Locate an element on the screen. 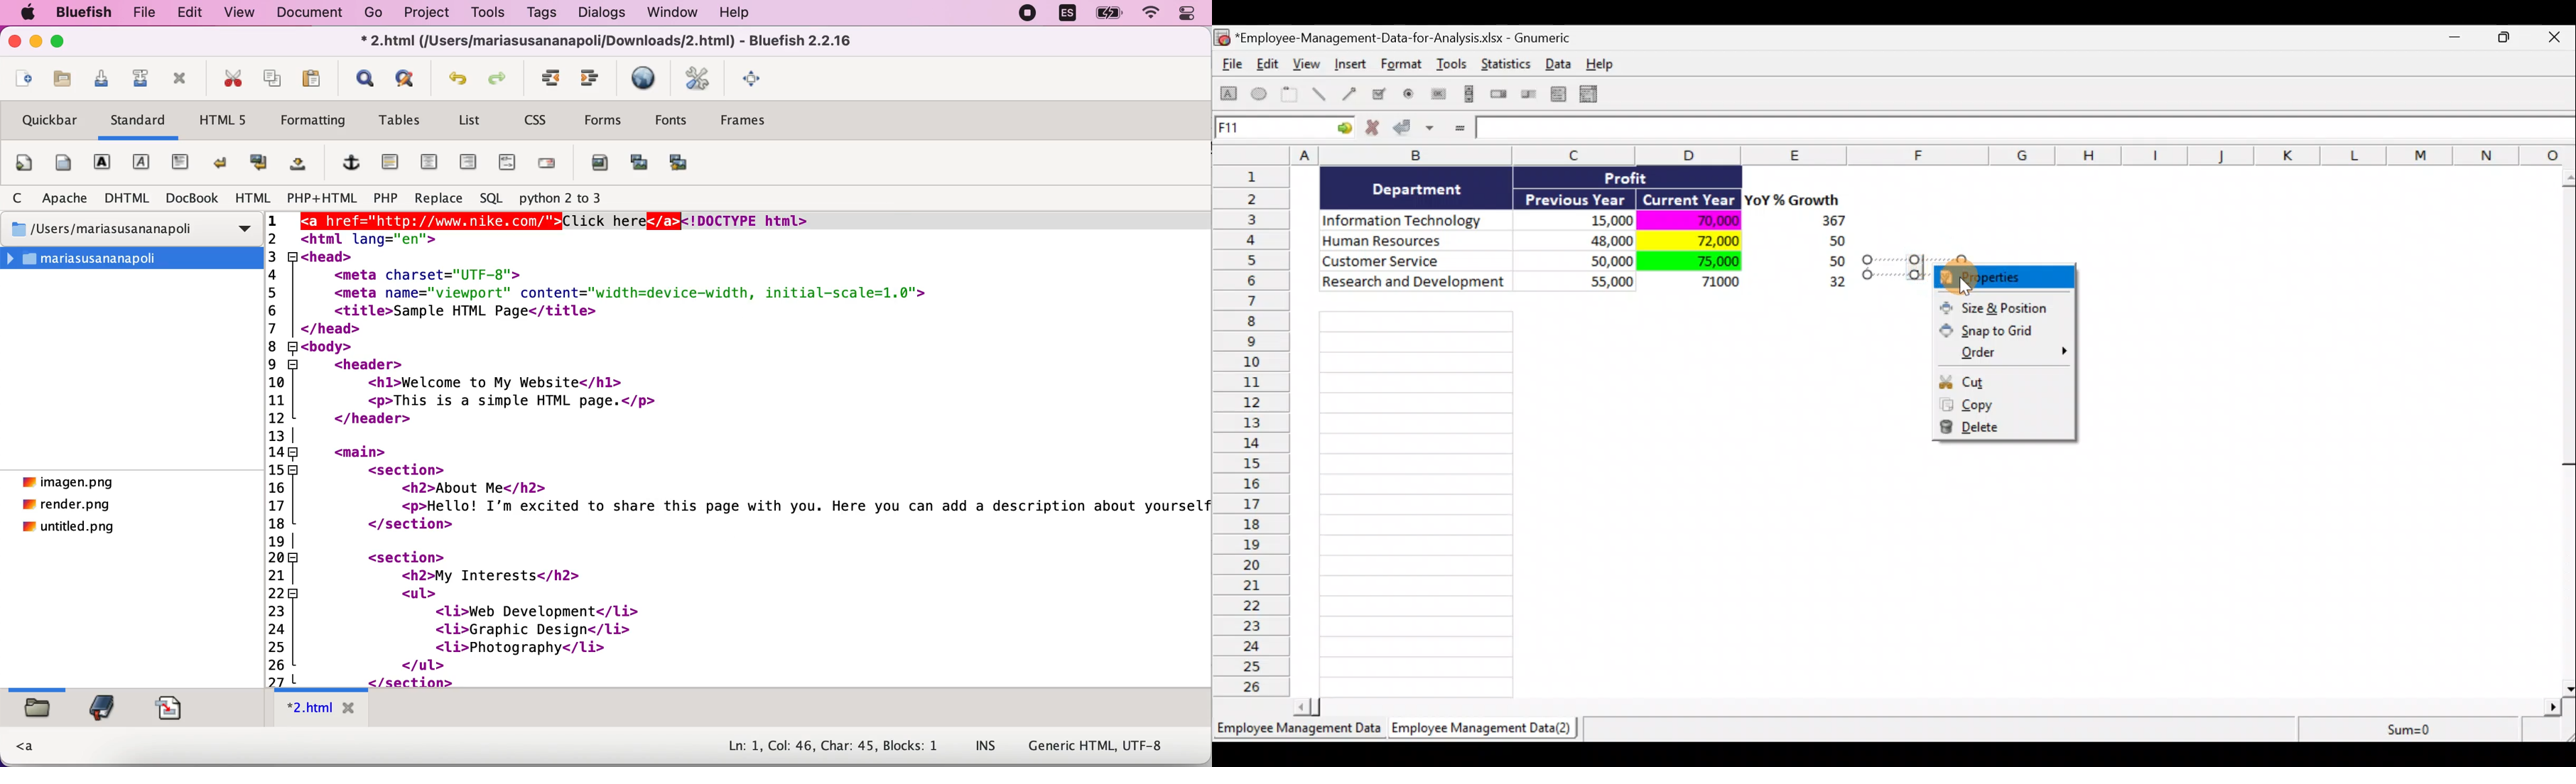 Image resolution: width=2576 pixels, height=784 pixels. add hyperlink is located at coordinates (351, 165).